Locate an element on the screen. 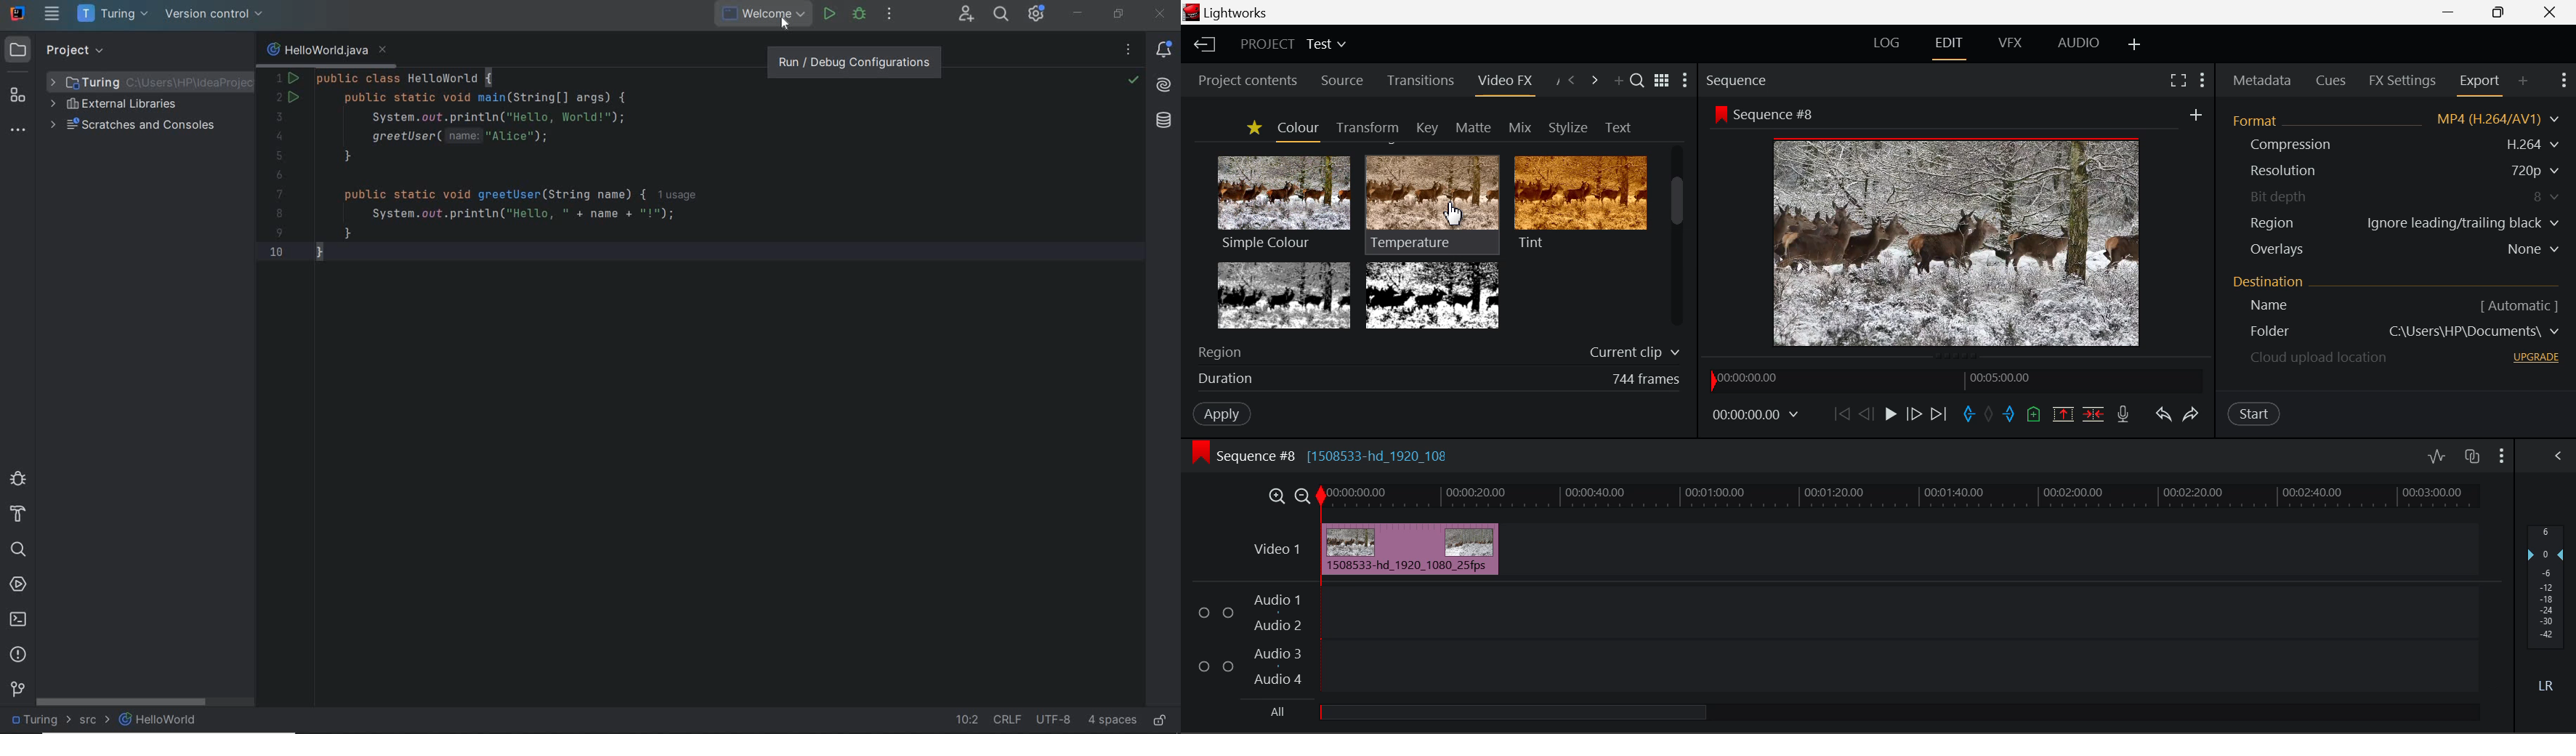 This screenshot has height=756, width=2576. All is located at coordinates (1278, 711).